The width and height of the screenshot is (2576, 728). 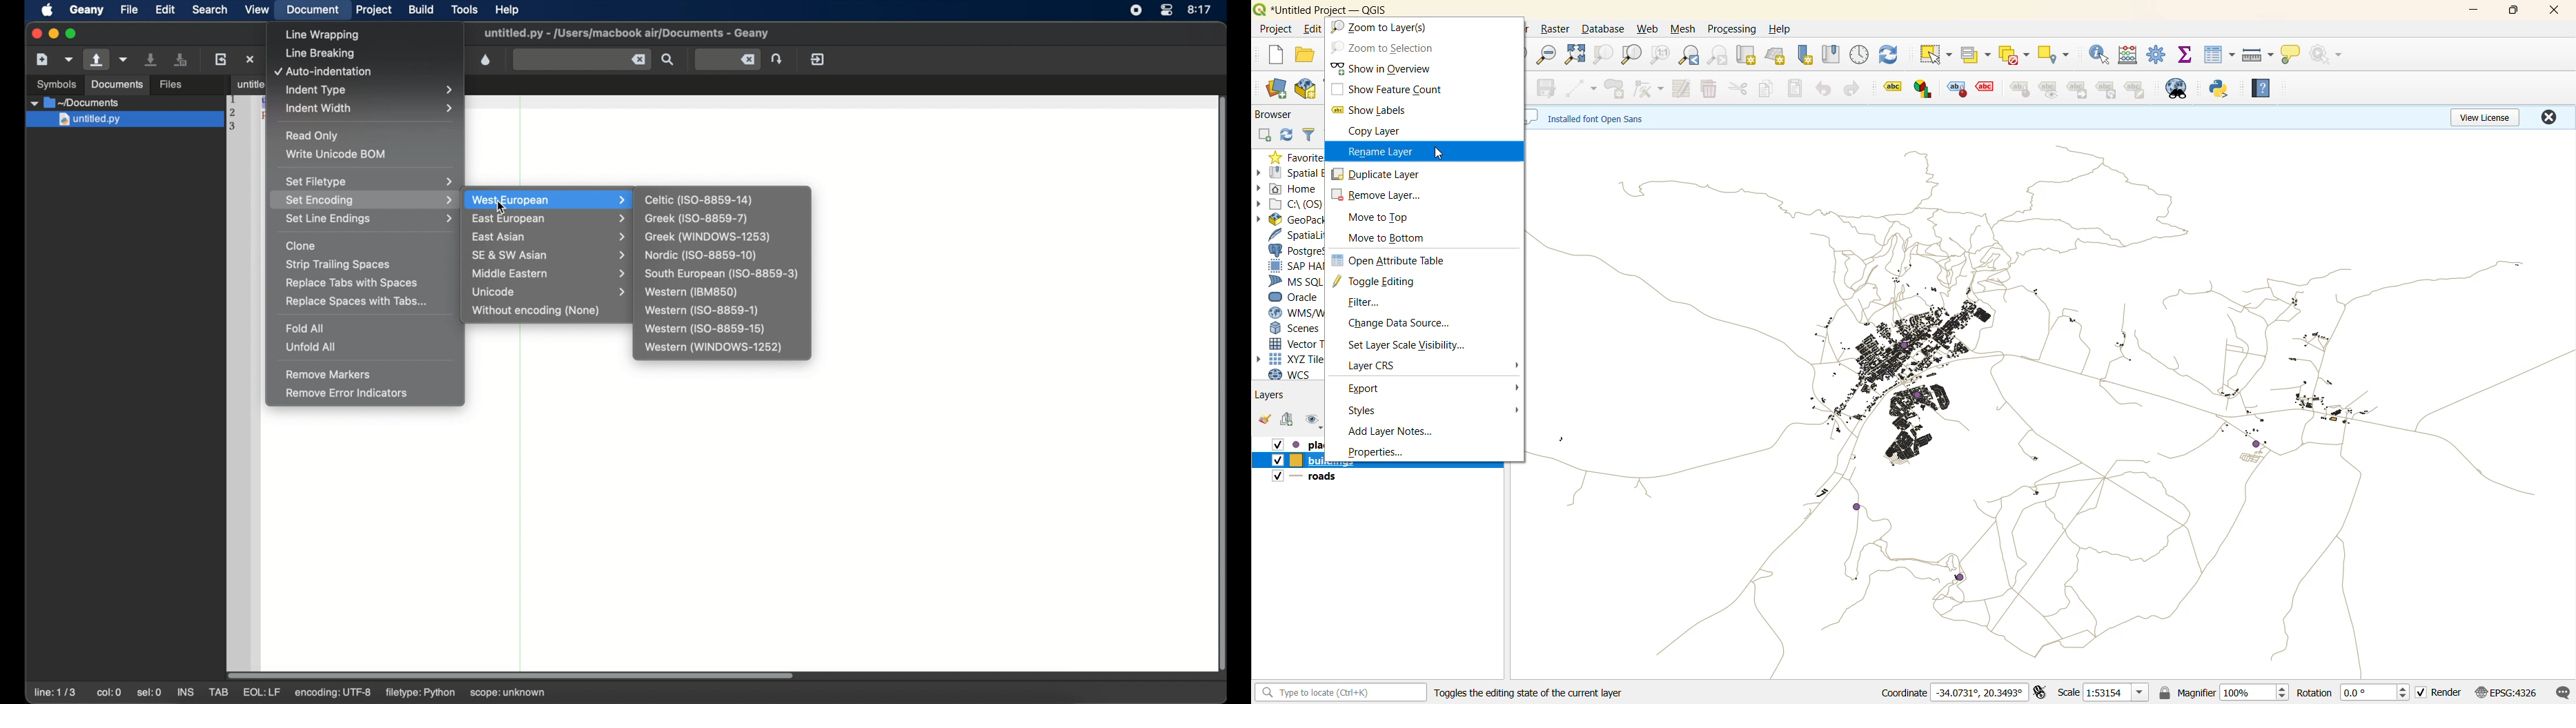 I want to click on open, so click(x=1266, y=420).